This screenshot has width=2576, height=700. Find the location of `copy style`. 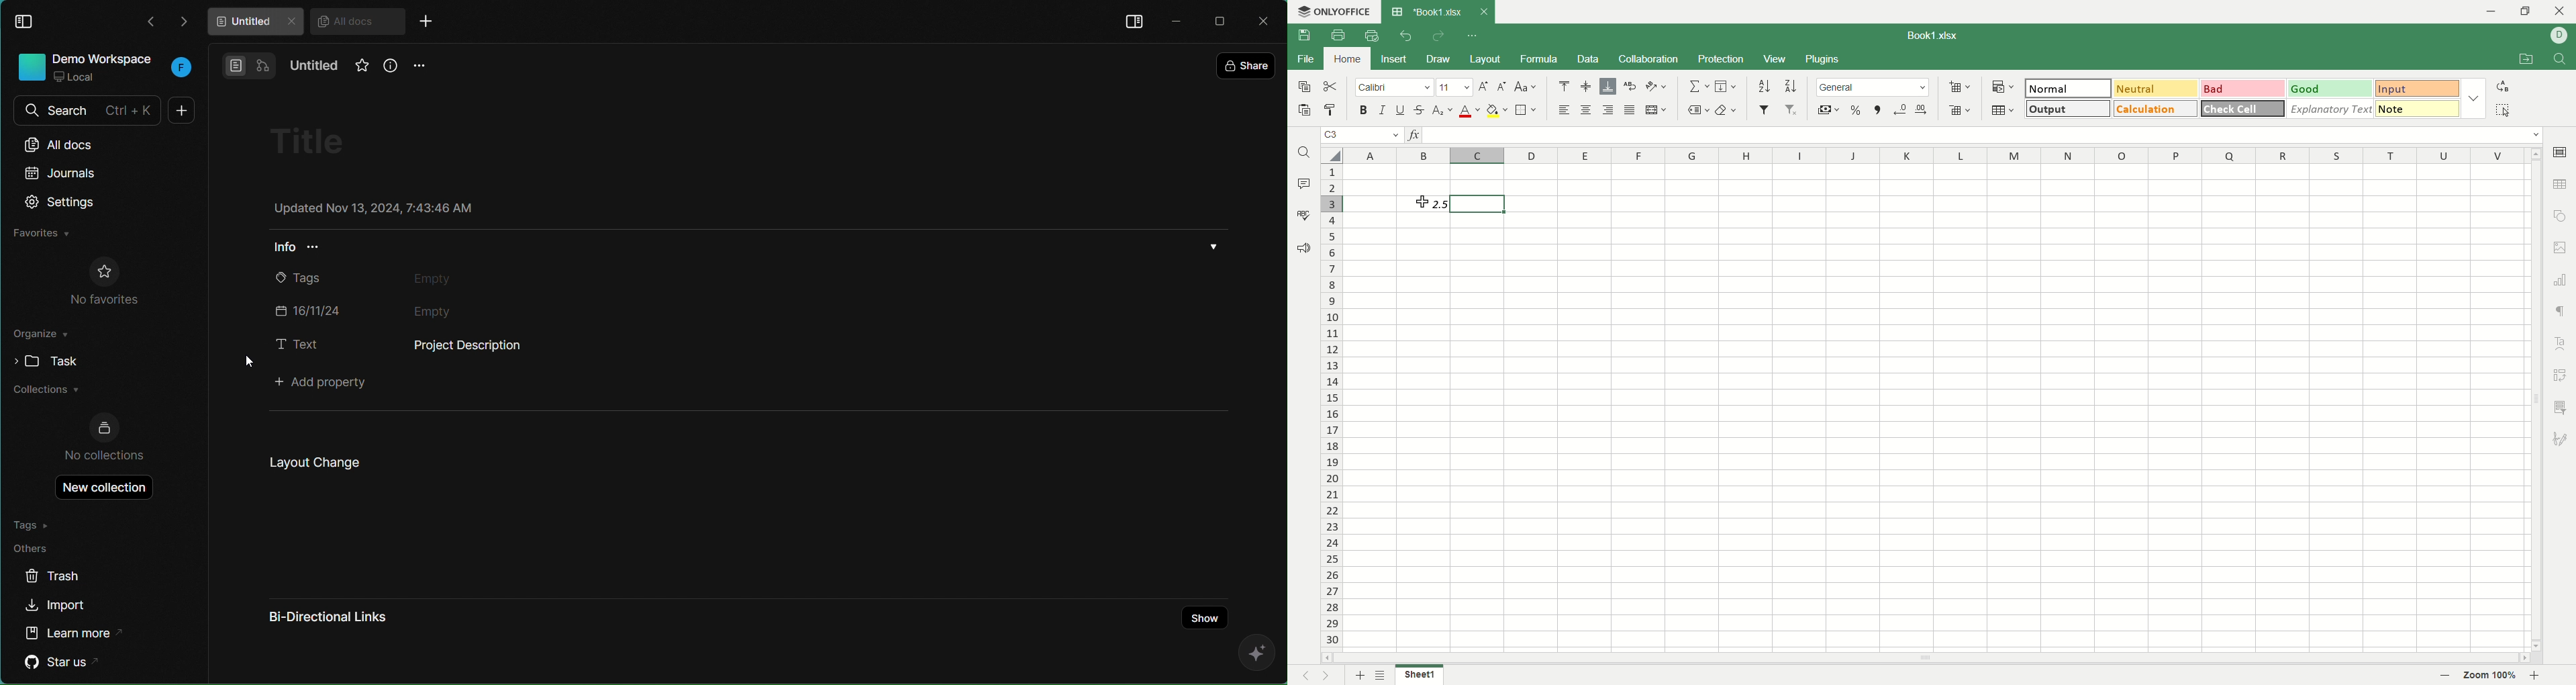

copy style is located at coordinates (1330, 109).